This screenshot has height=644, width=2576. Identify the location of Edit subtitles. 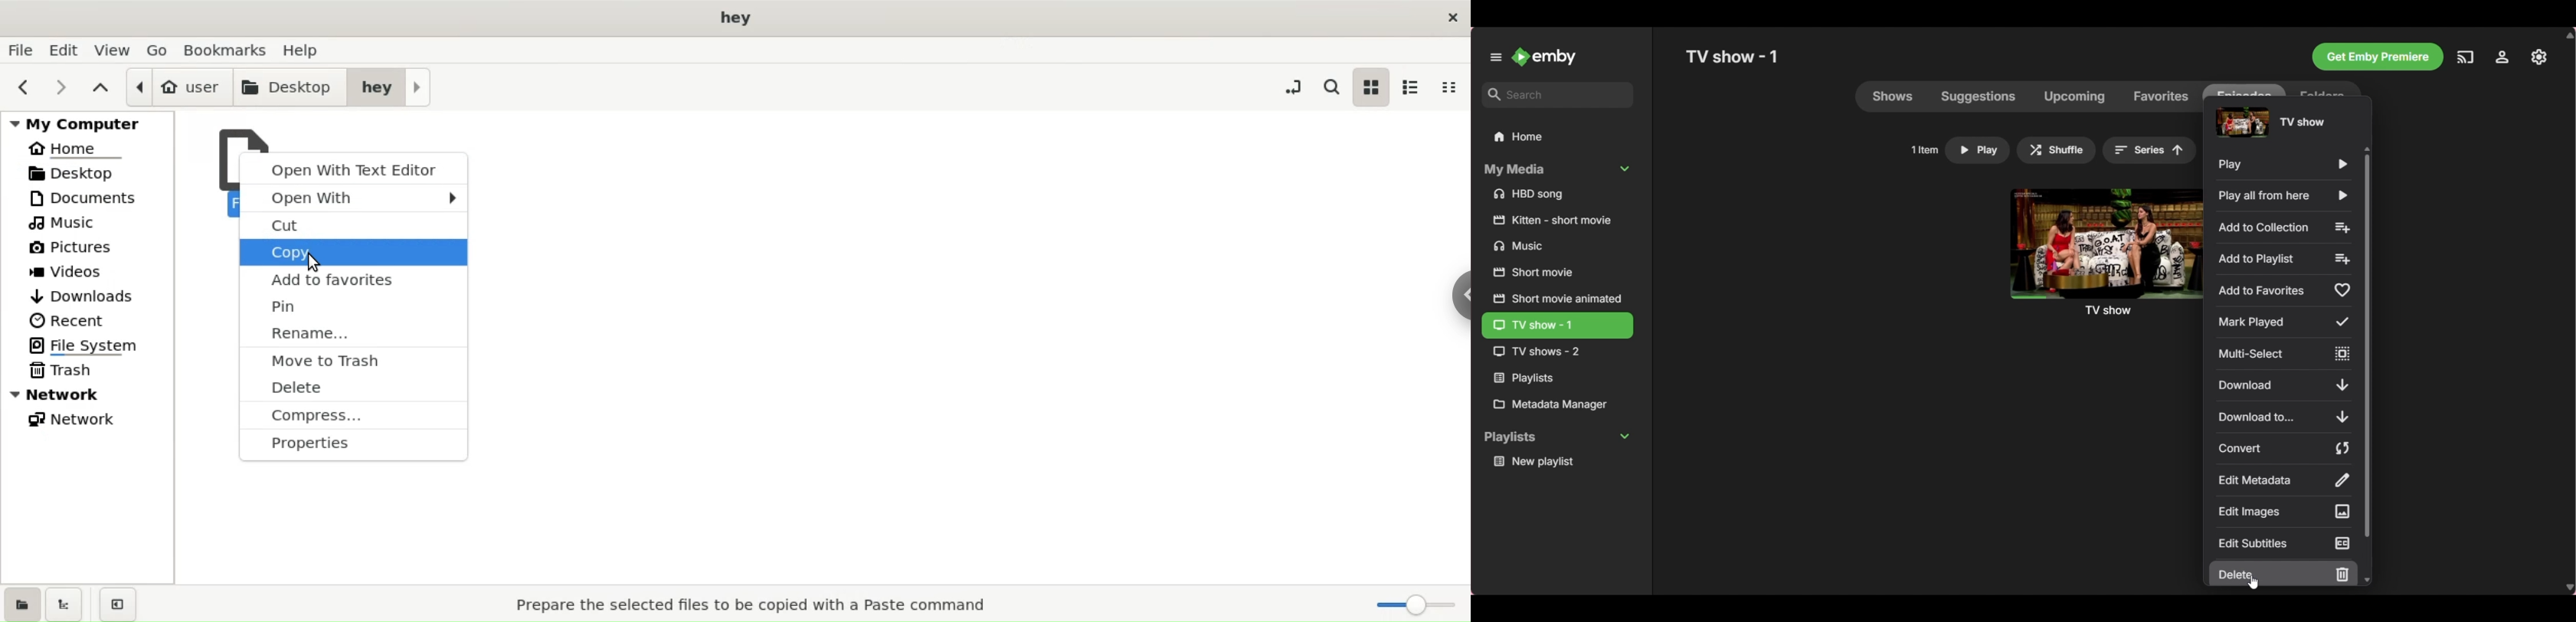
(2285, 543).